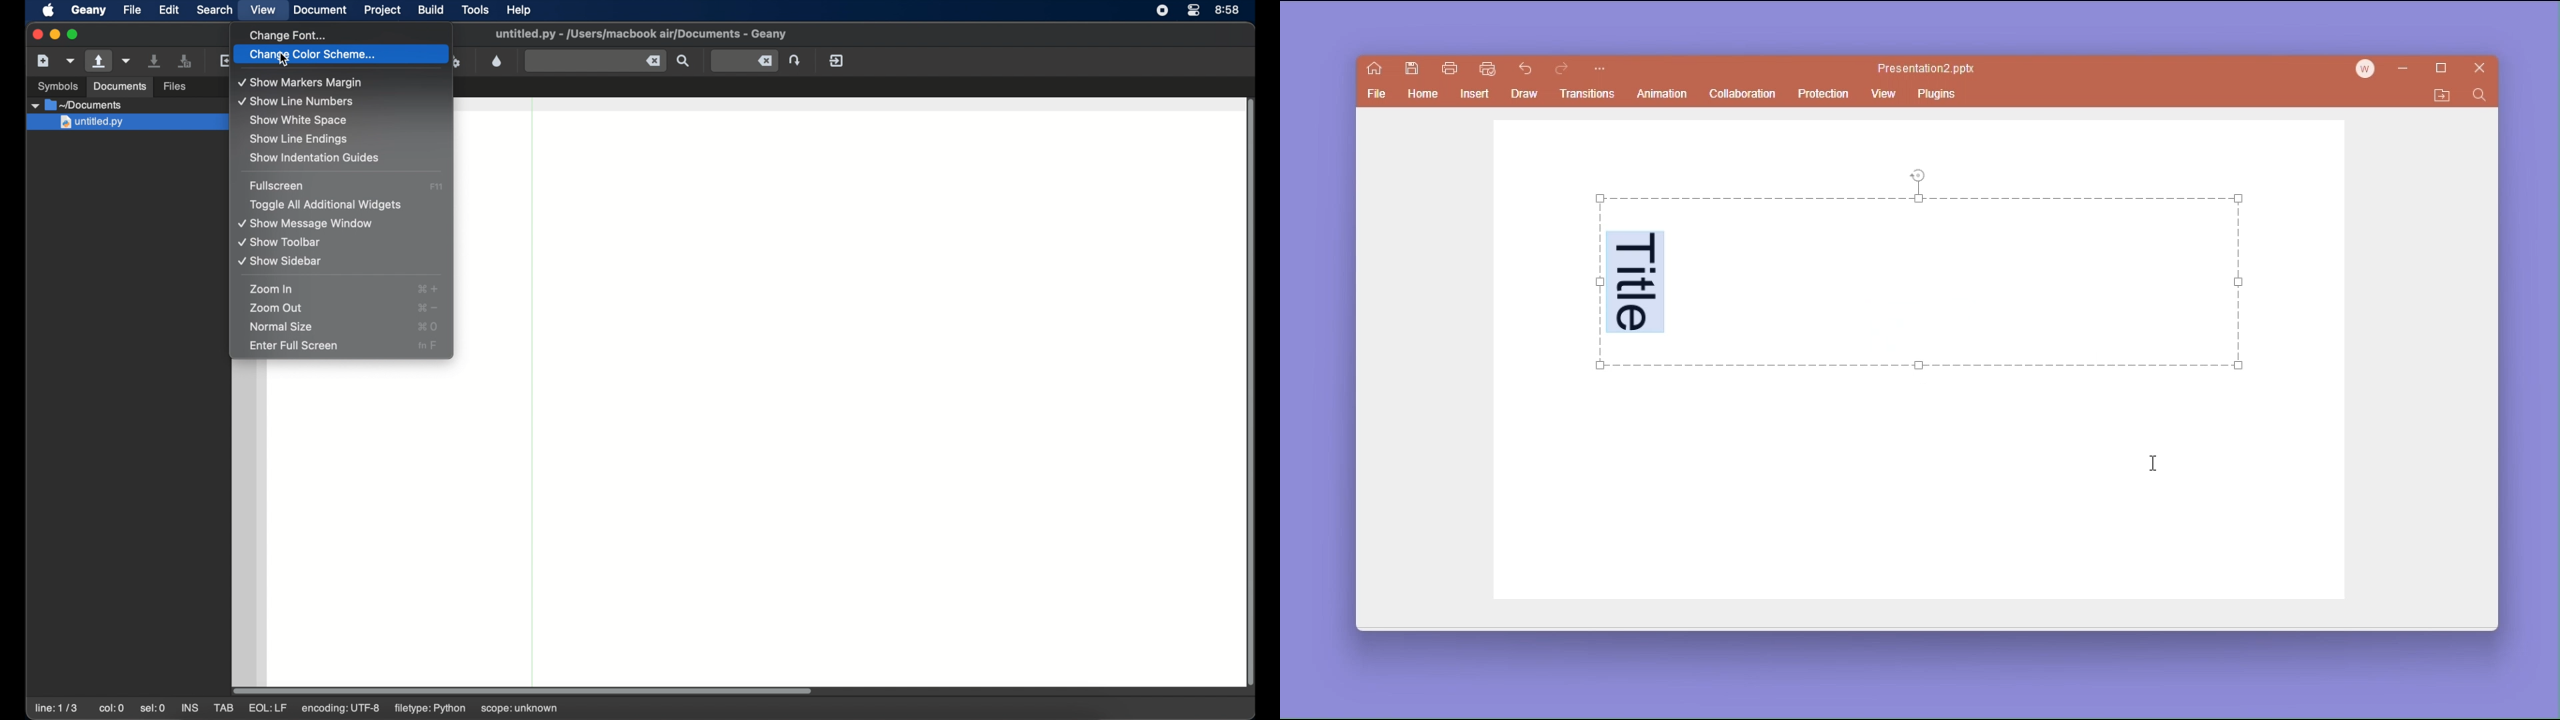 The width and height of the screenshot is (2576, 728). Describe the element at coordinates (1663, 95) in the screenshot. I see `animation` at that location.